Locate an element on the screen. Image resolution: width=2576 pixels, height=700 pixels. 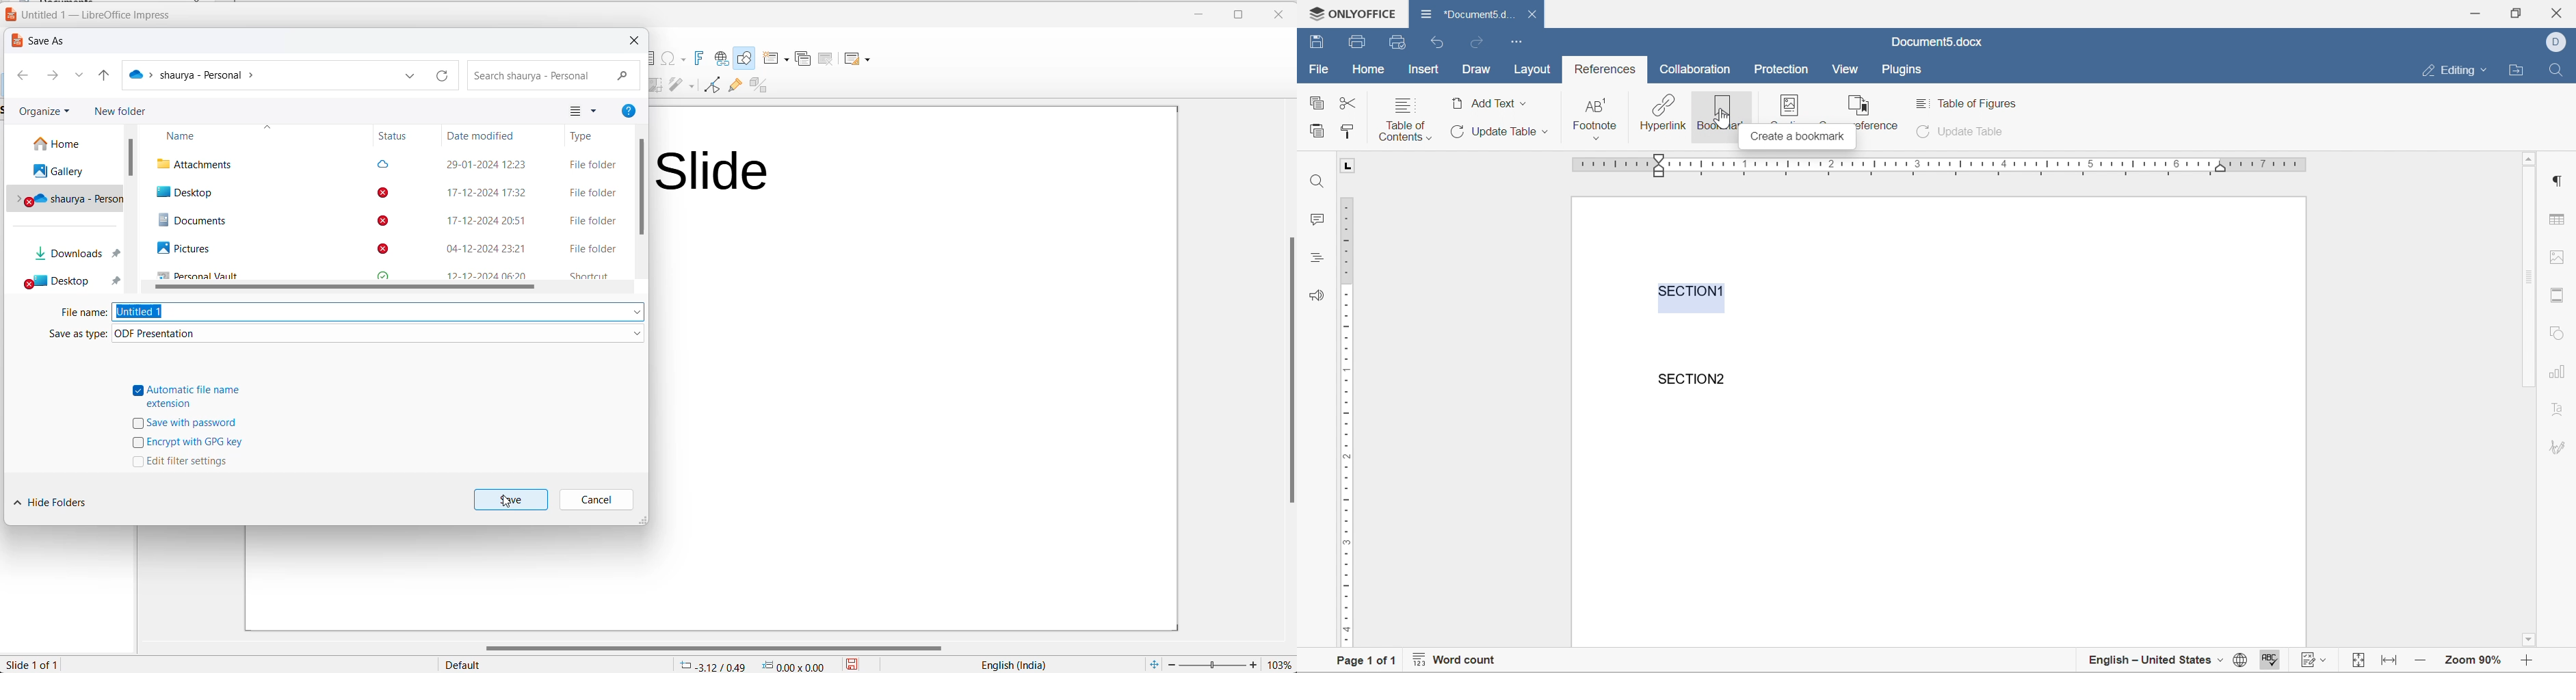
update table is located at coordinates (1963, 133).